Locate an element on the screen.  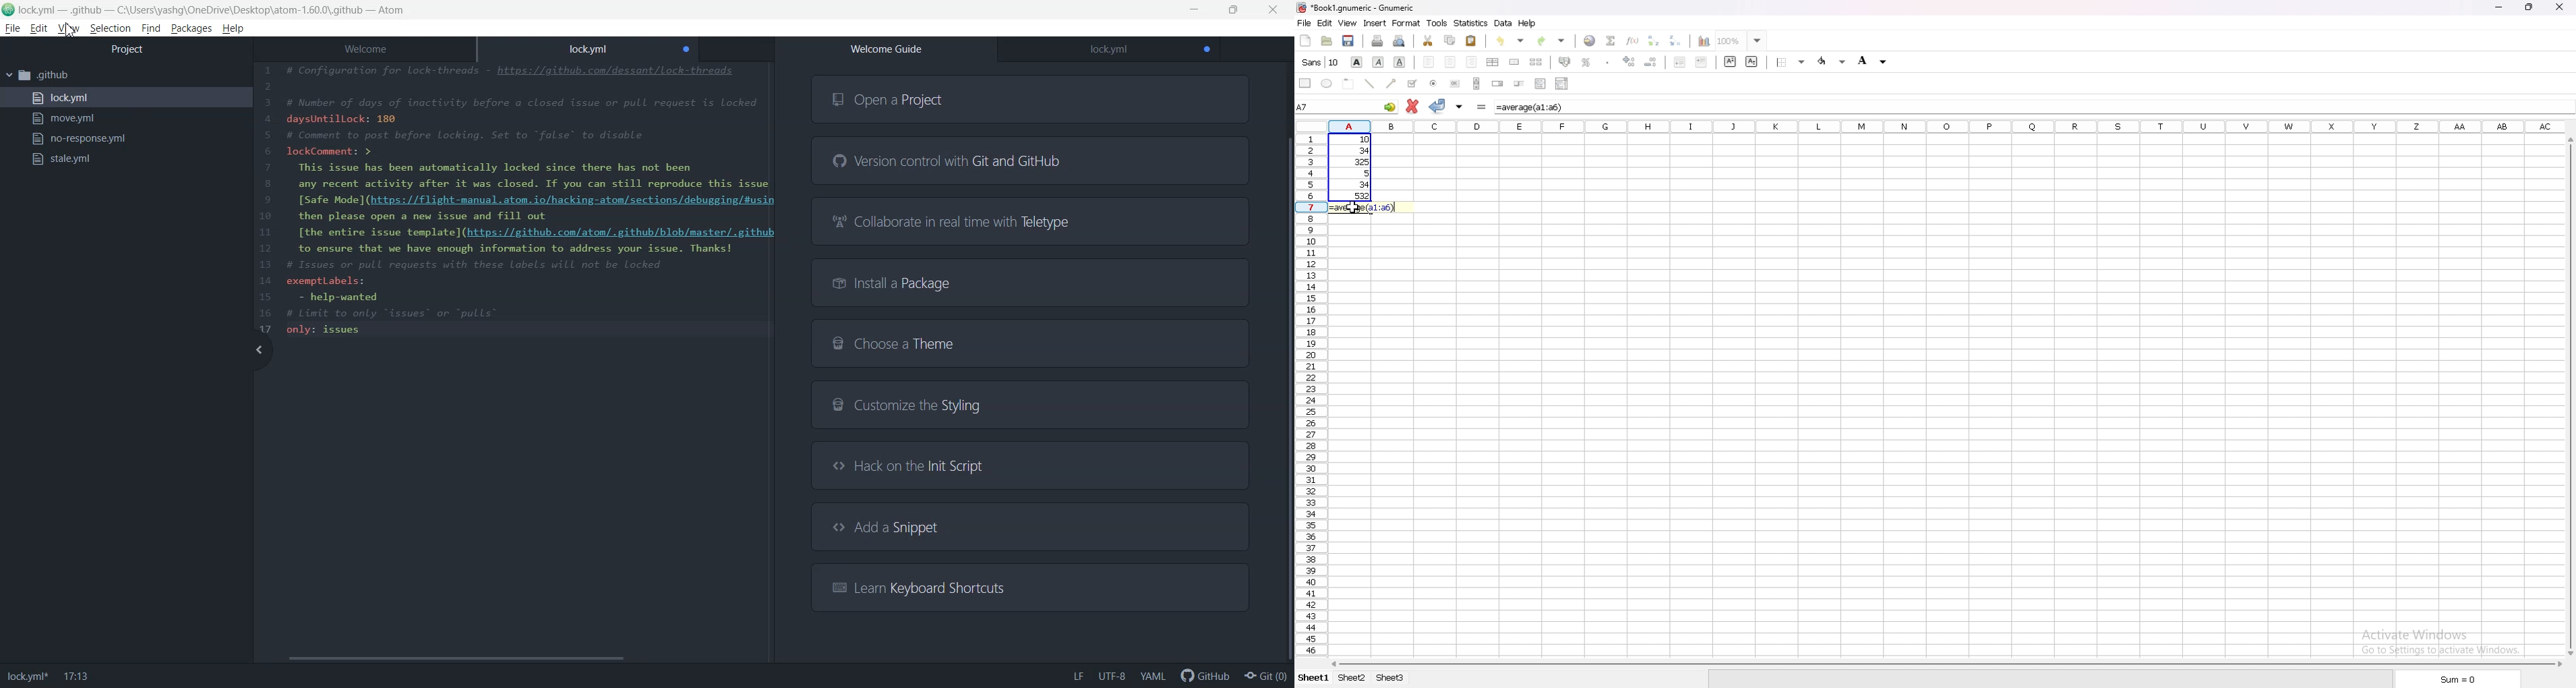
Version control with Git and GitHub is located at coordinates (1031, 161).